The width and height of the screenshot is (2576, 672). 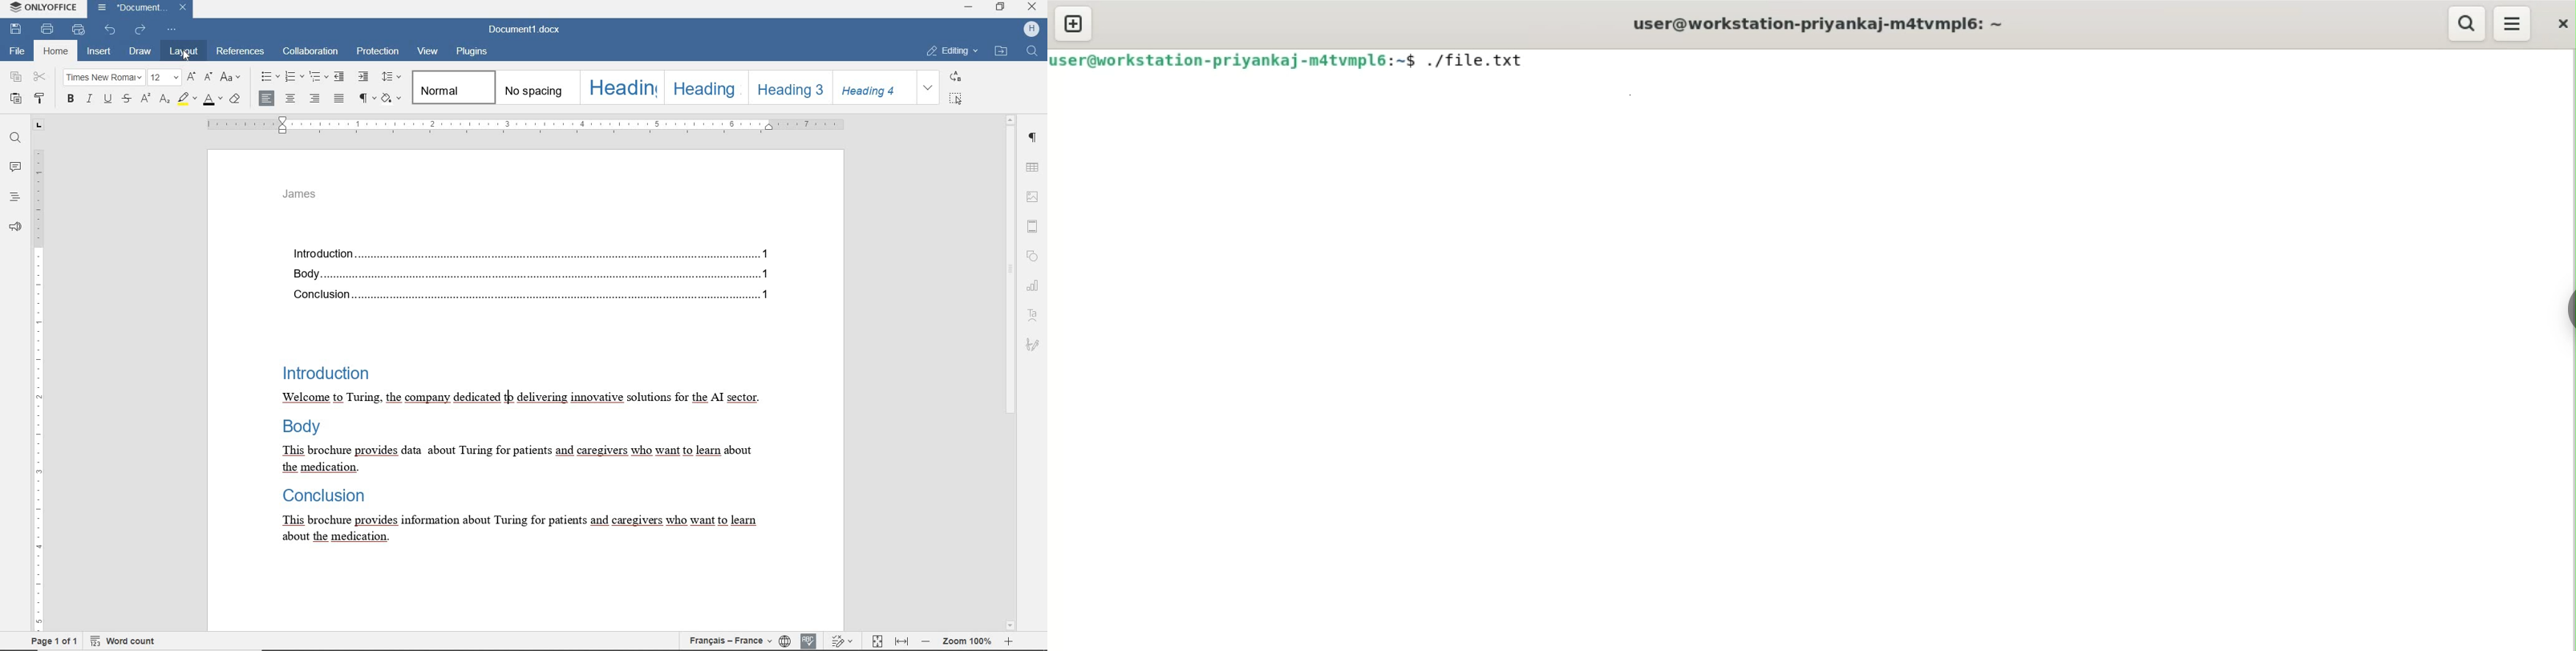 What do you see at coordinates (18, 52) in the screenshot?
I see `file` at bounding box center [18, 52].